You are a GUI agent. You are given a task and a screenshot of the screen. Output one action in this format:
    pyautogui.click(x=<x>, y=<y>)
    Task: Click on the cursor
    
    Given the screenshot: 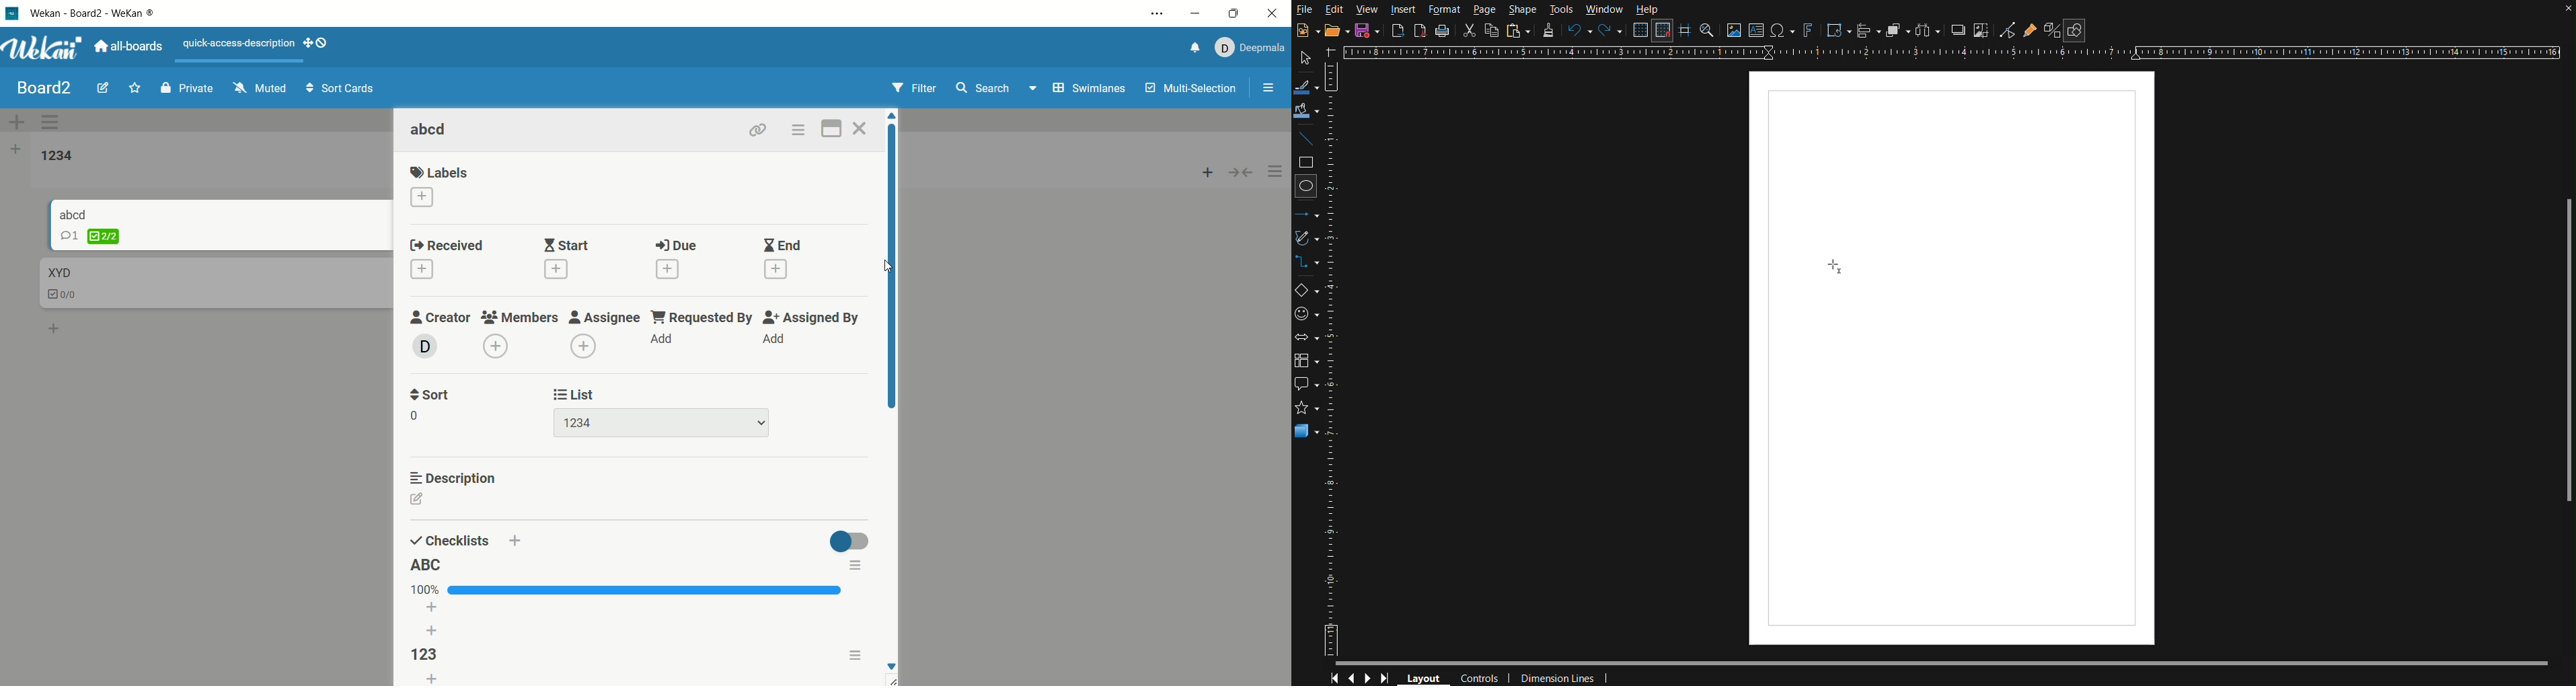 What is the action you would take?
    pyautogui.click(x=891, y=267)
    